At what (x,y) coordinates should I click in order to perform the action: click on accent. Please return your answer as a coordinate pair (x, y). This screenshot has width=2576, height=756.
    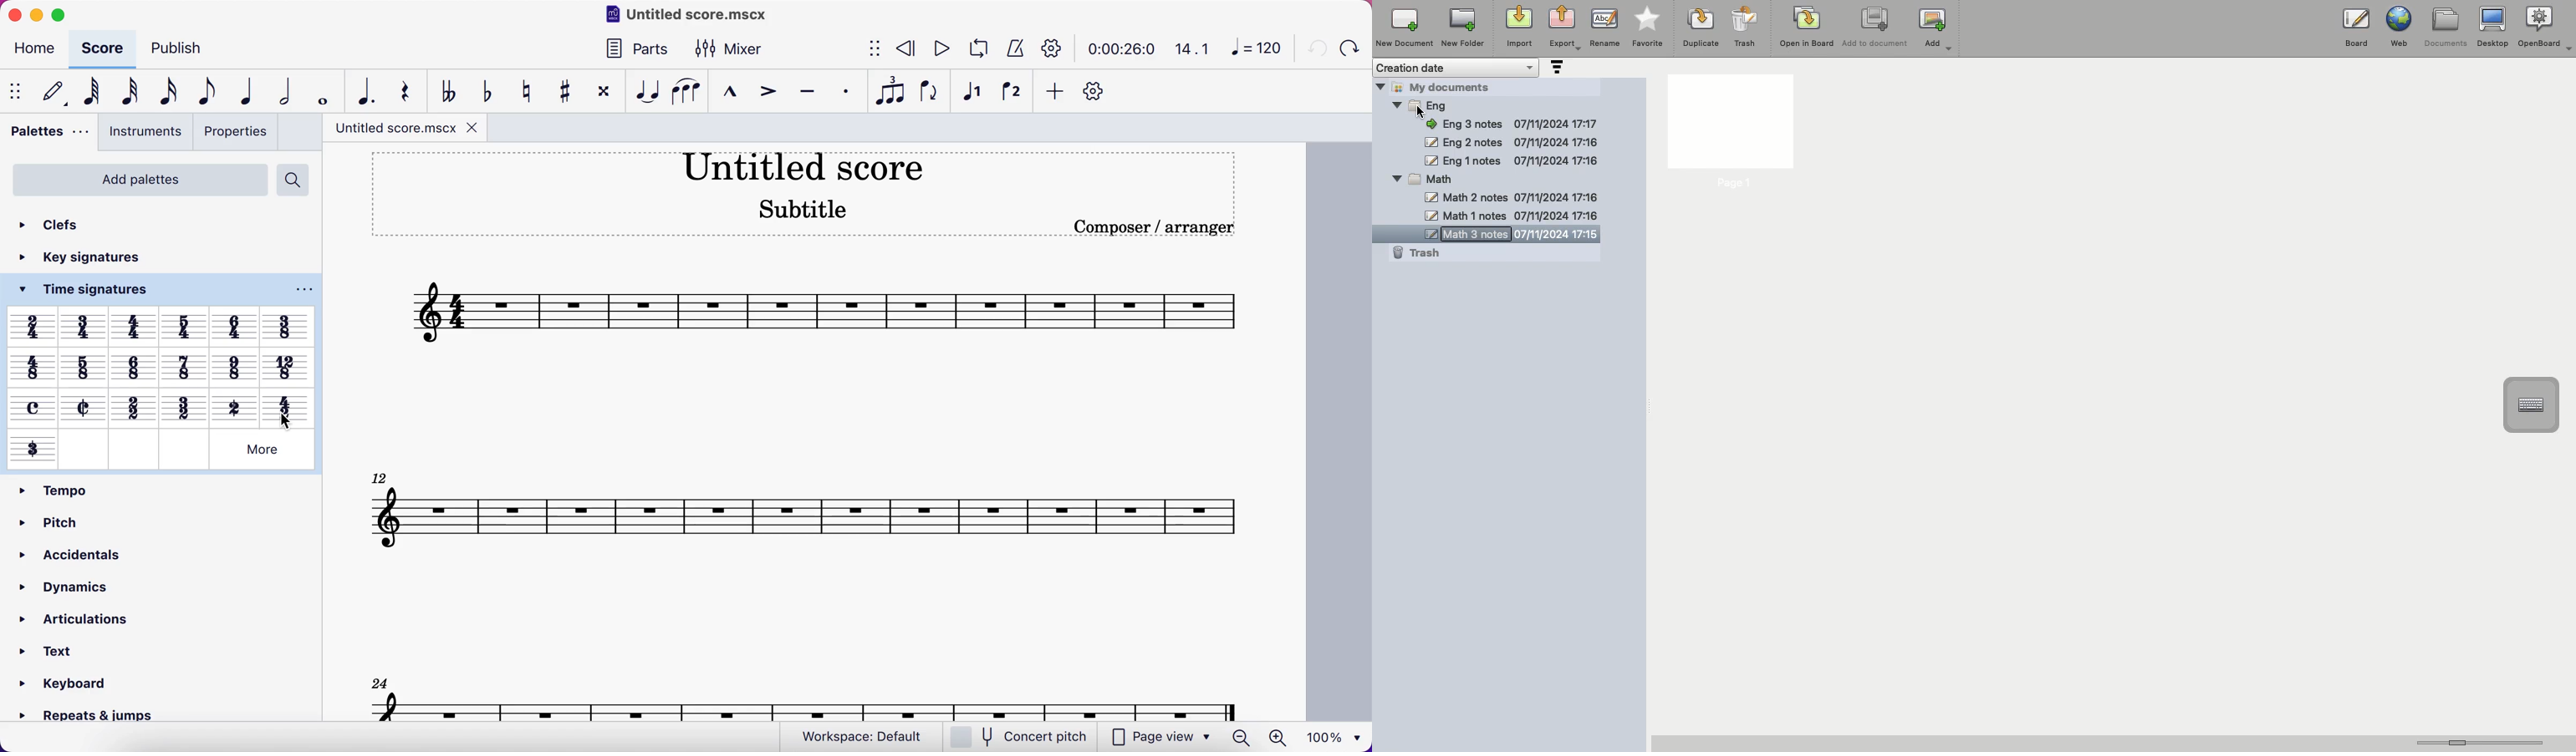
    Looking at the image, I should click on (765, 91).